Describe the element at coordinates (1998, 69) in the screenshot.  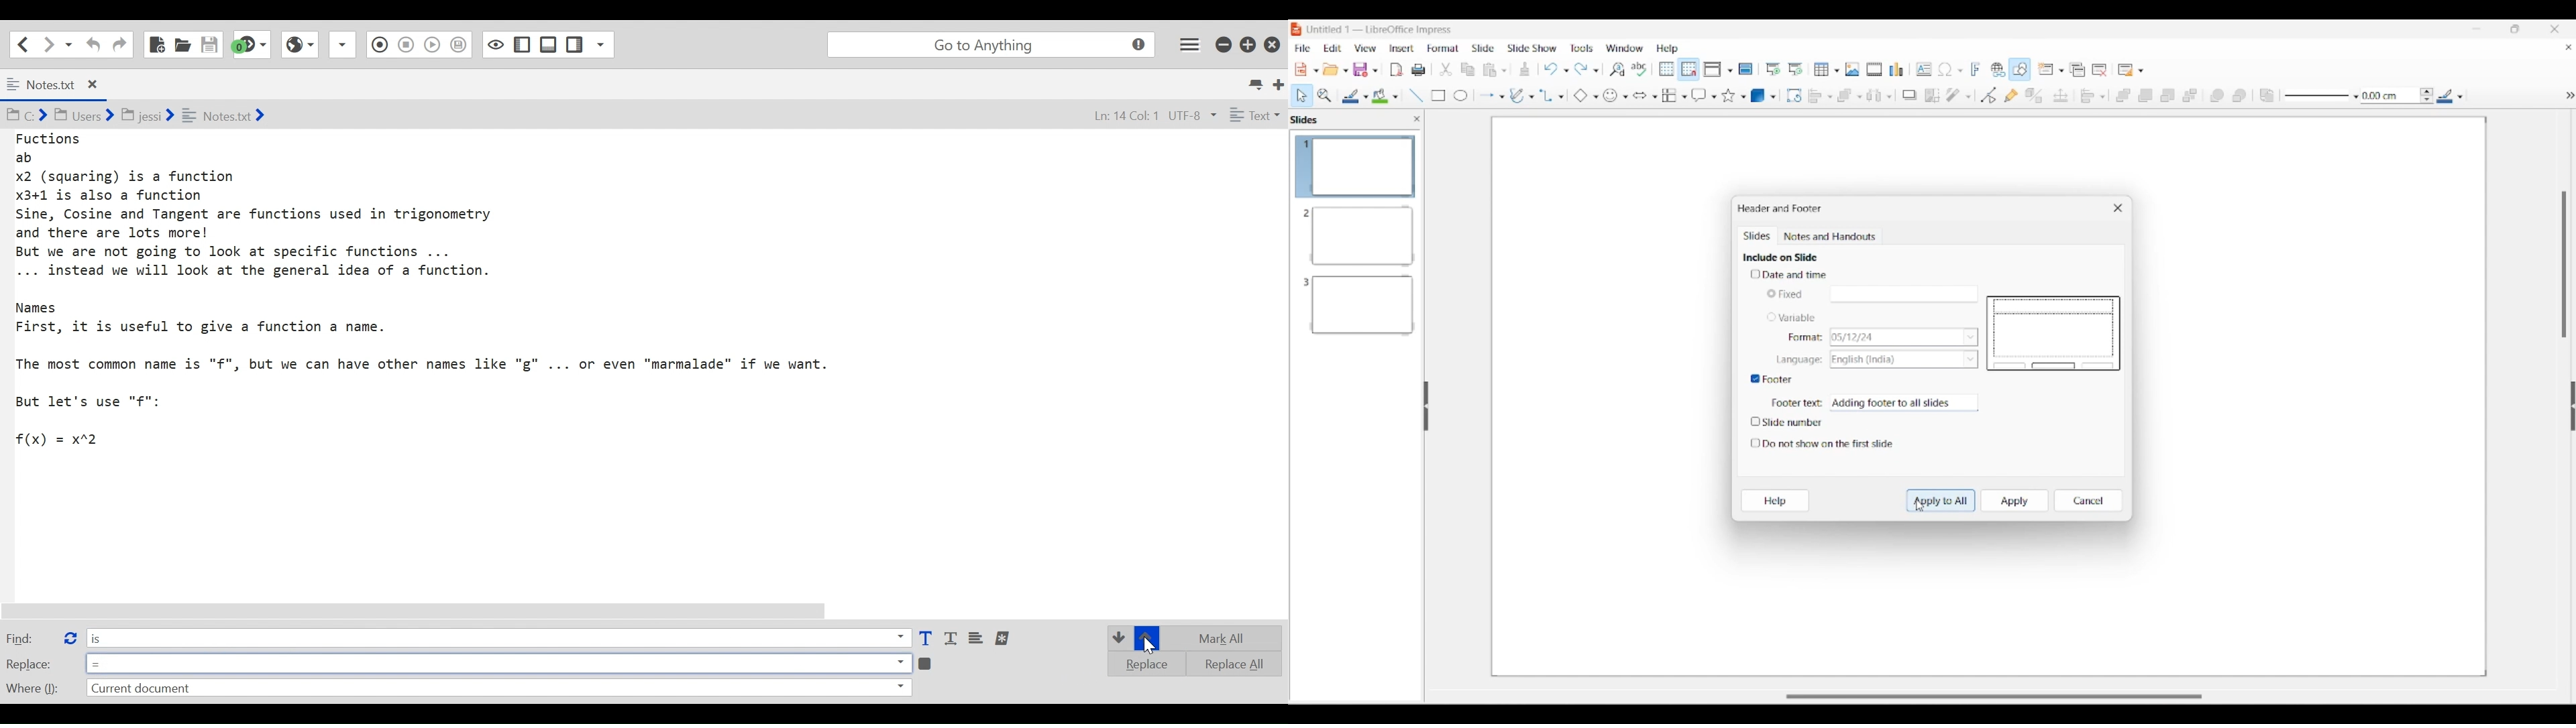
I see `Insert hyperlink` at that location.